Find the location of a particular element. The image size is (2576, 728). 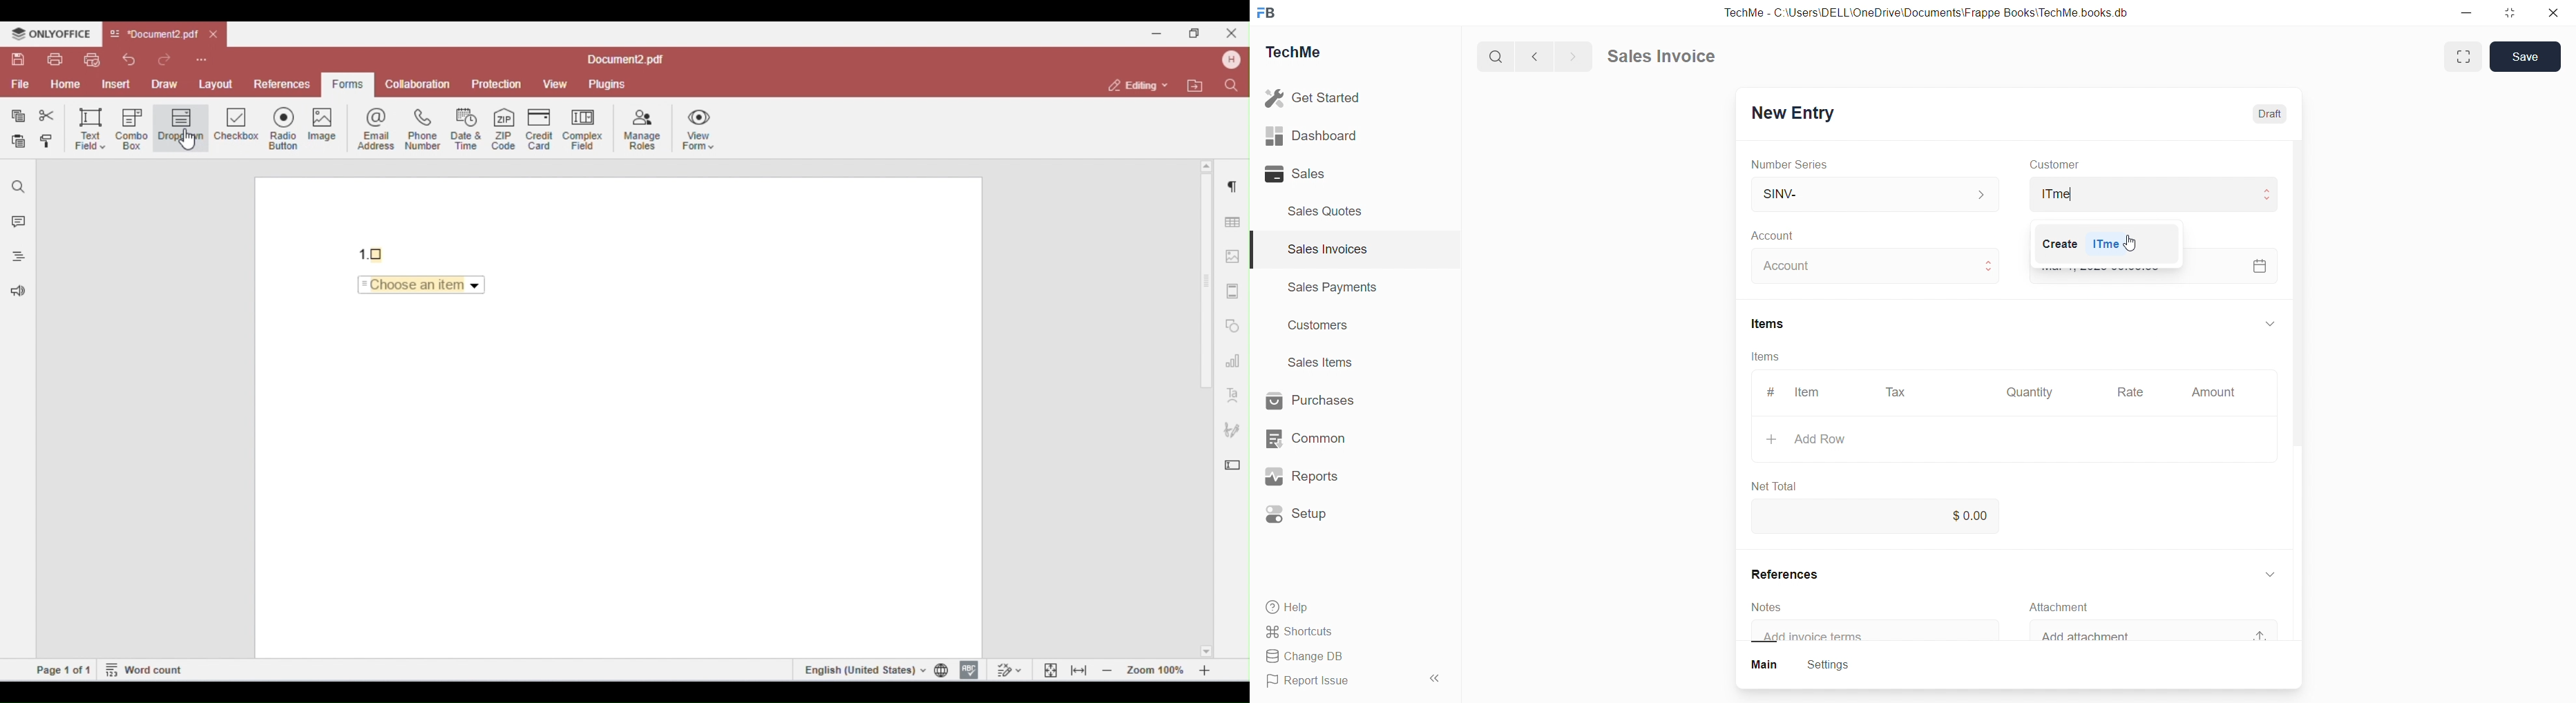

Save is located at coordinates (2529, 56).